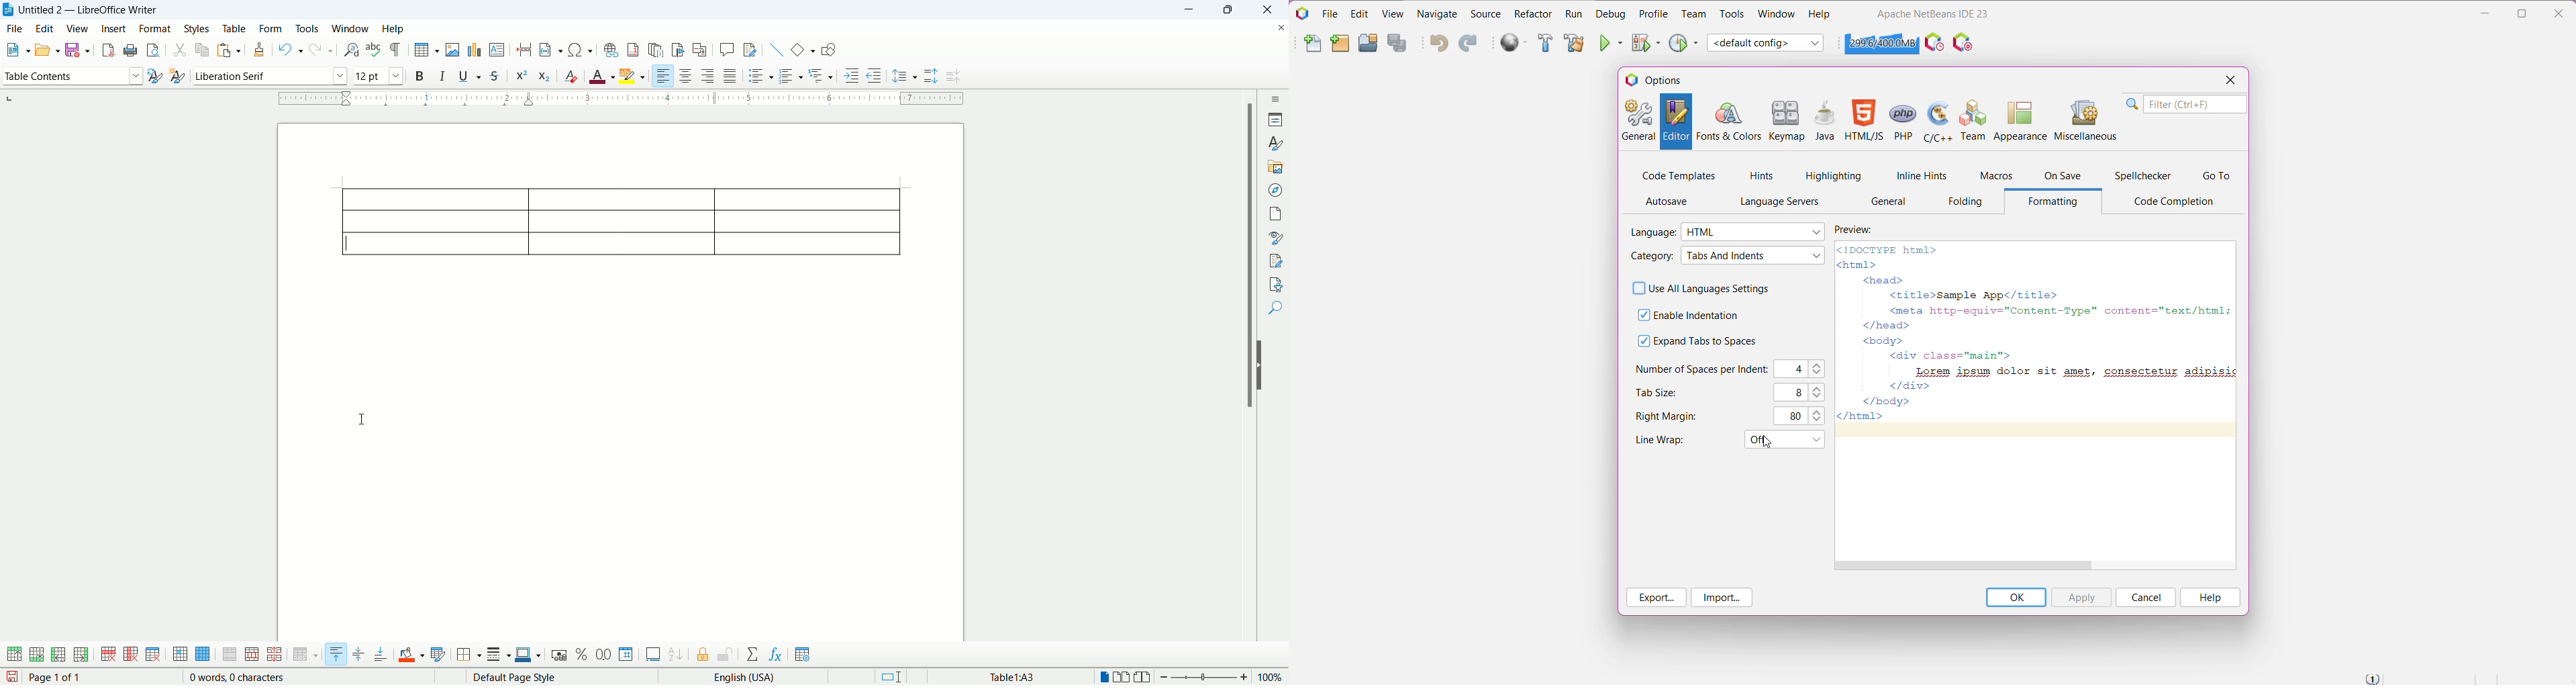 The width and height of the screenshot is (2576, 700). What do you see at coordinates (2070, 371) in the screenshot?
I see `Lorem ipsum dolor sit amet, consectetur adipisic` at bounding box center [2070, 371].